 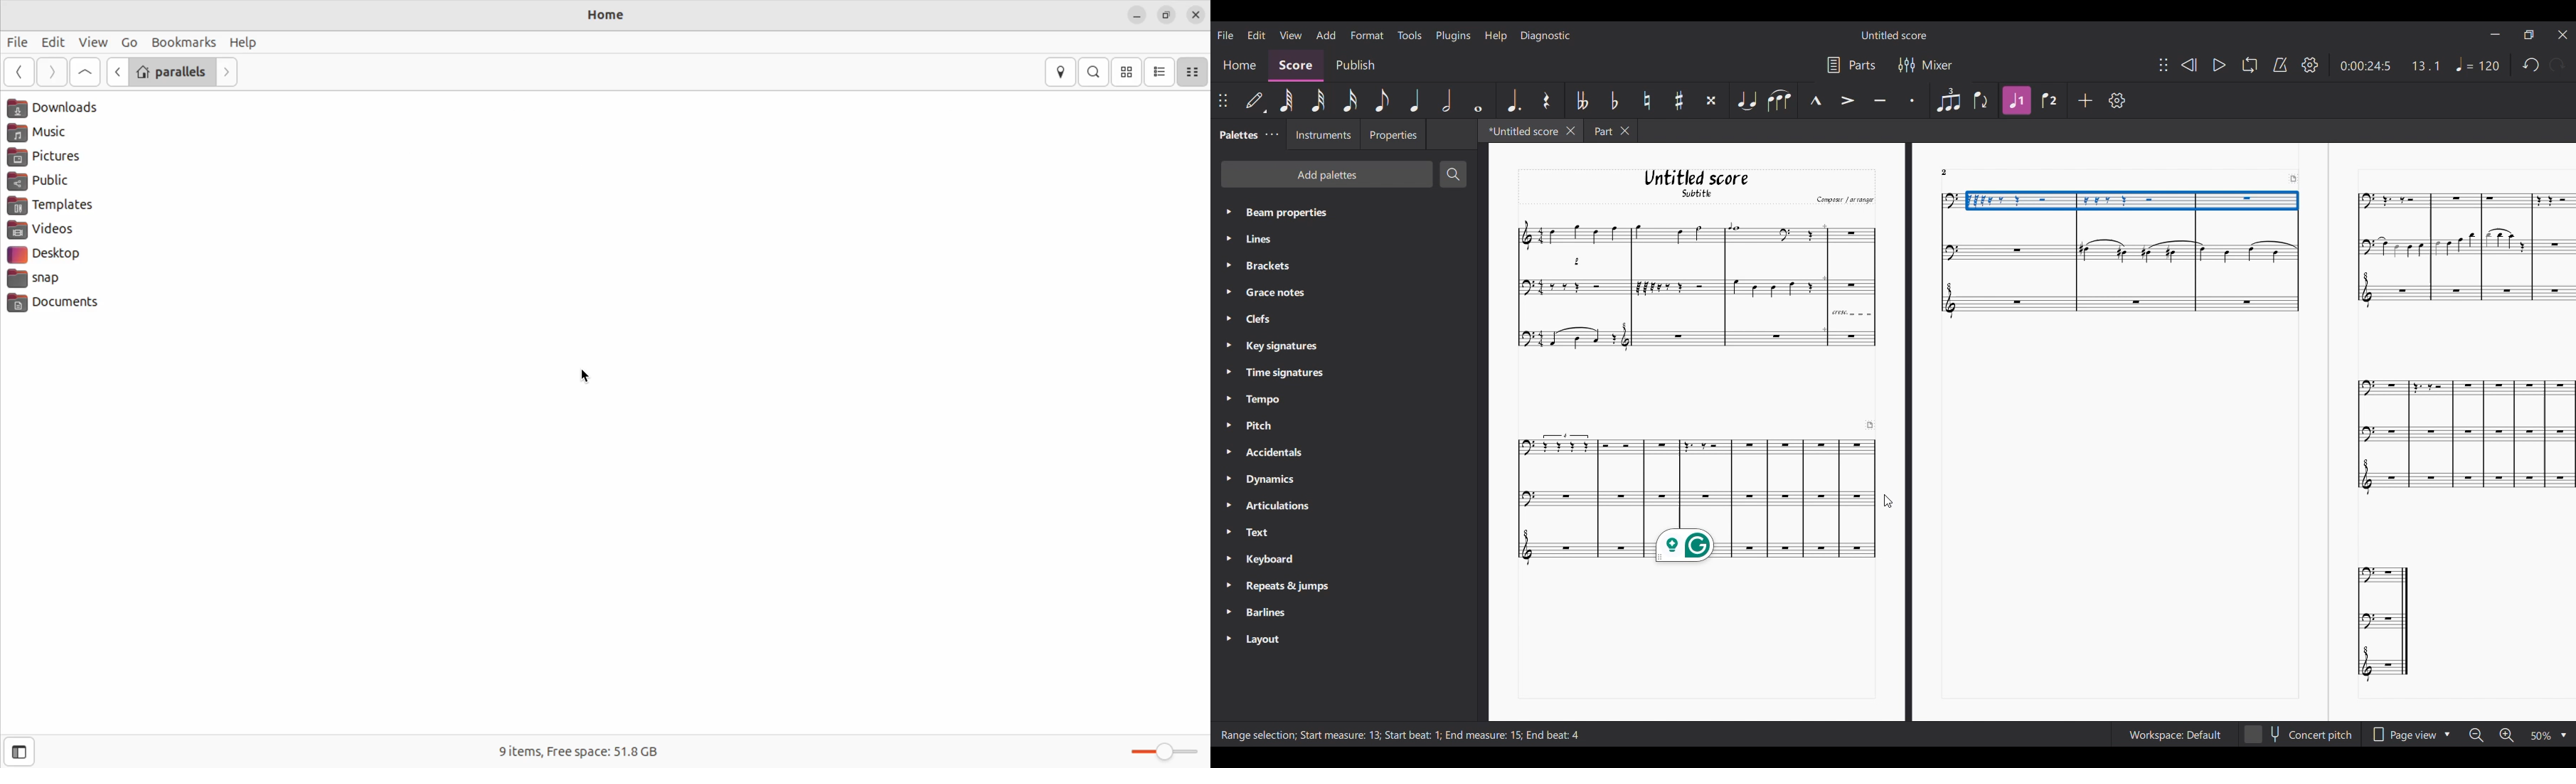 What do you see at coordinates (1272, 240) in the screenshot?
I see `» Lines` at bounding box center [1272, 240].